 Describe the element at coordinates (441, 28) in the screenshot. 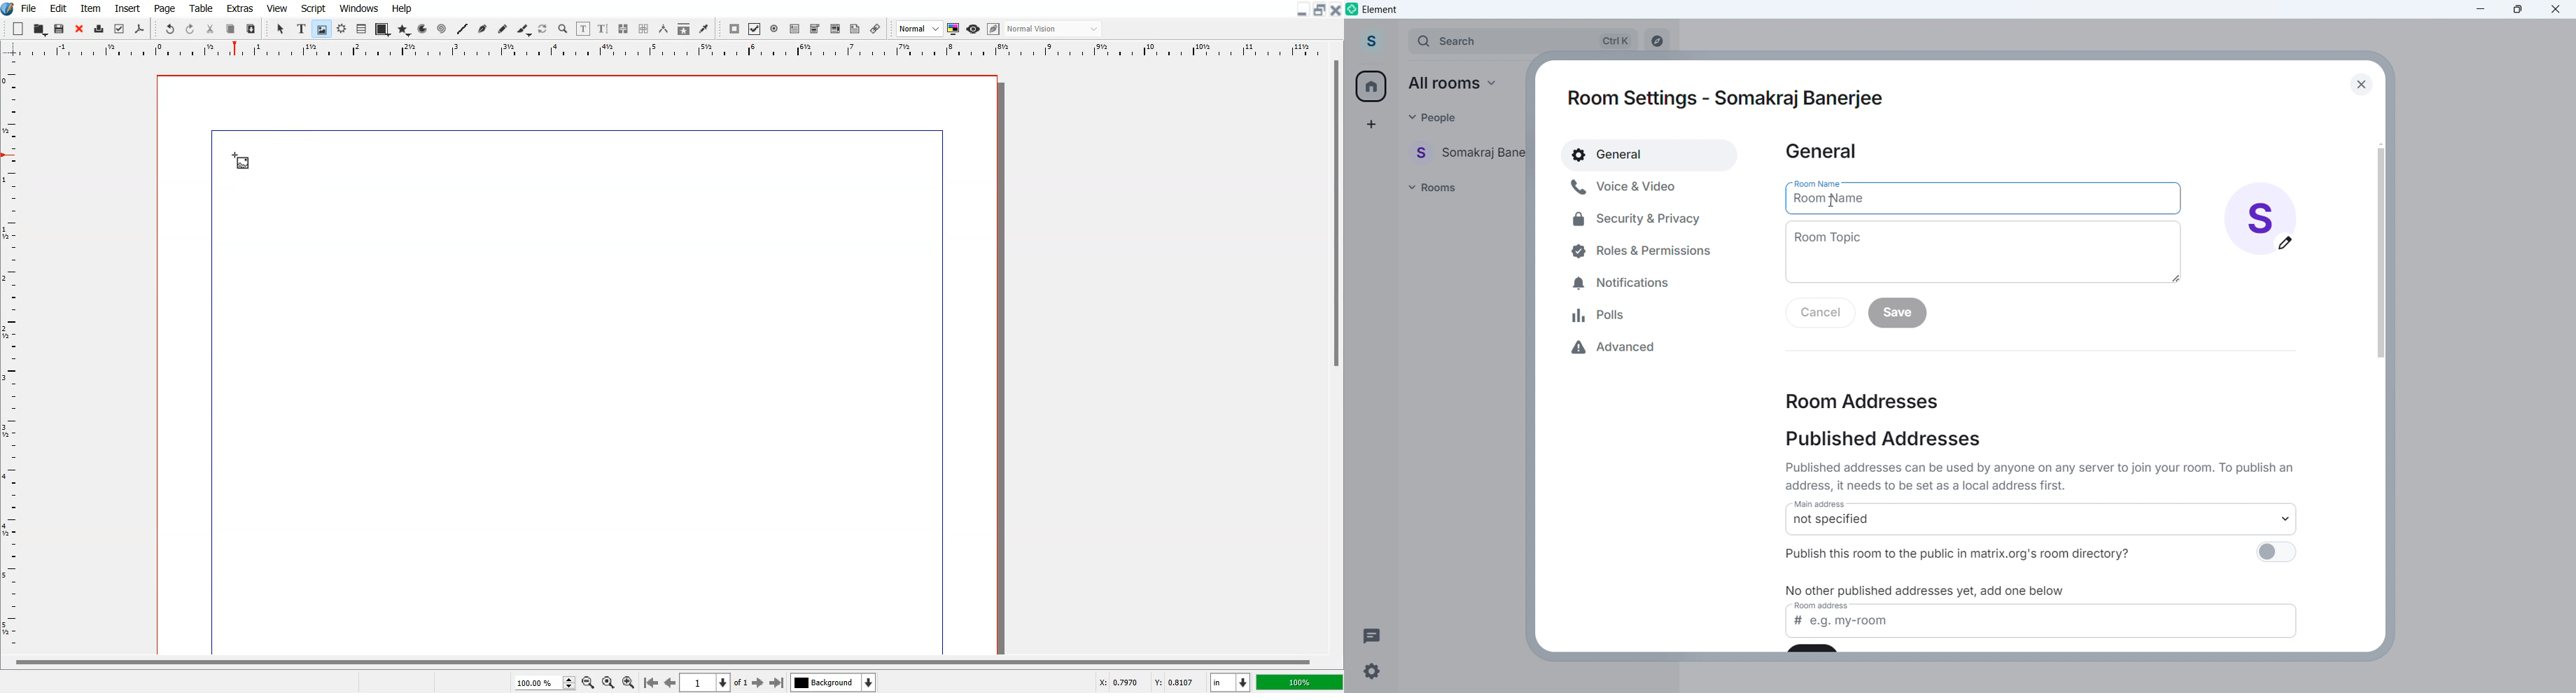

I see `Spiral` at that location.